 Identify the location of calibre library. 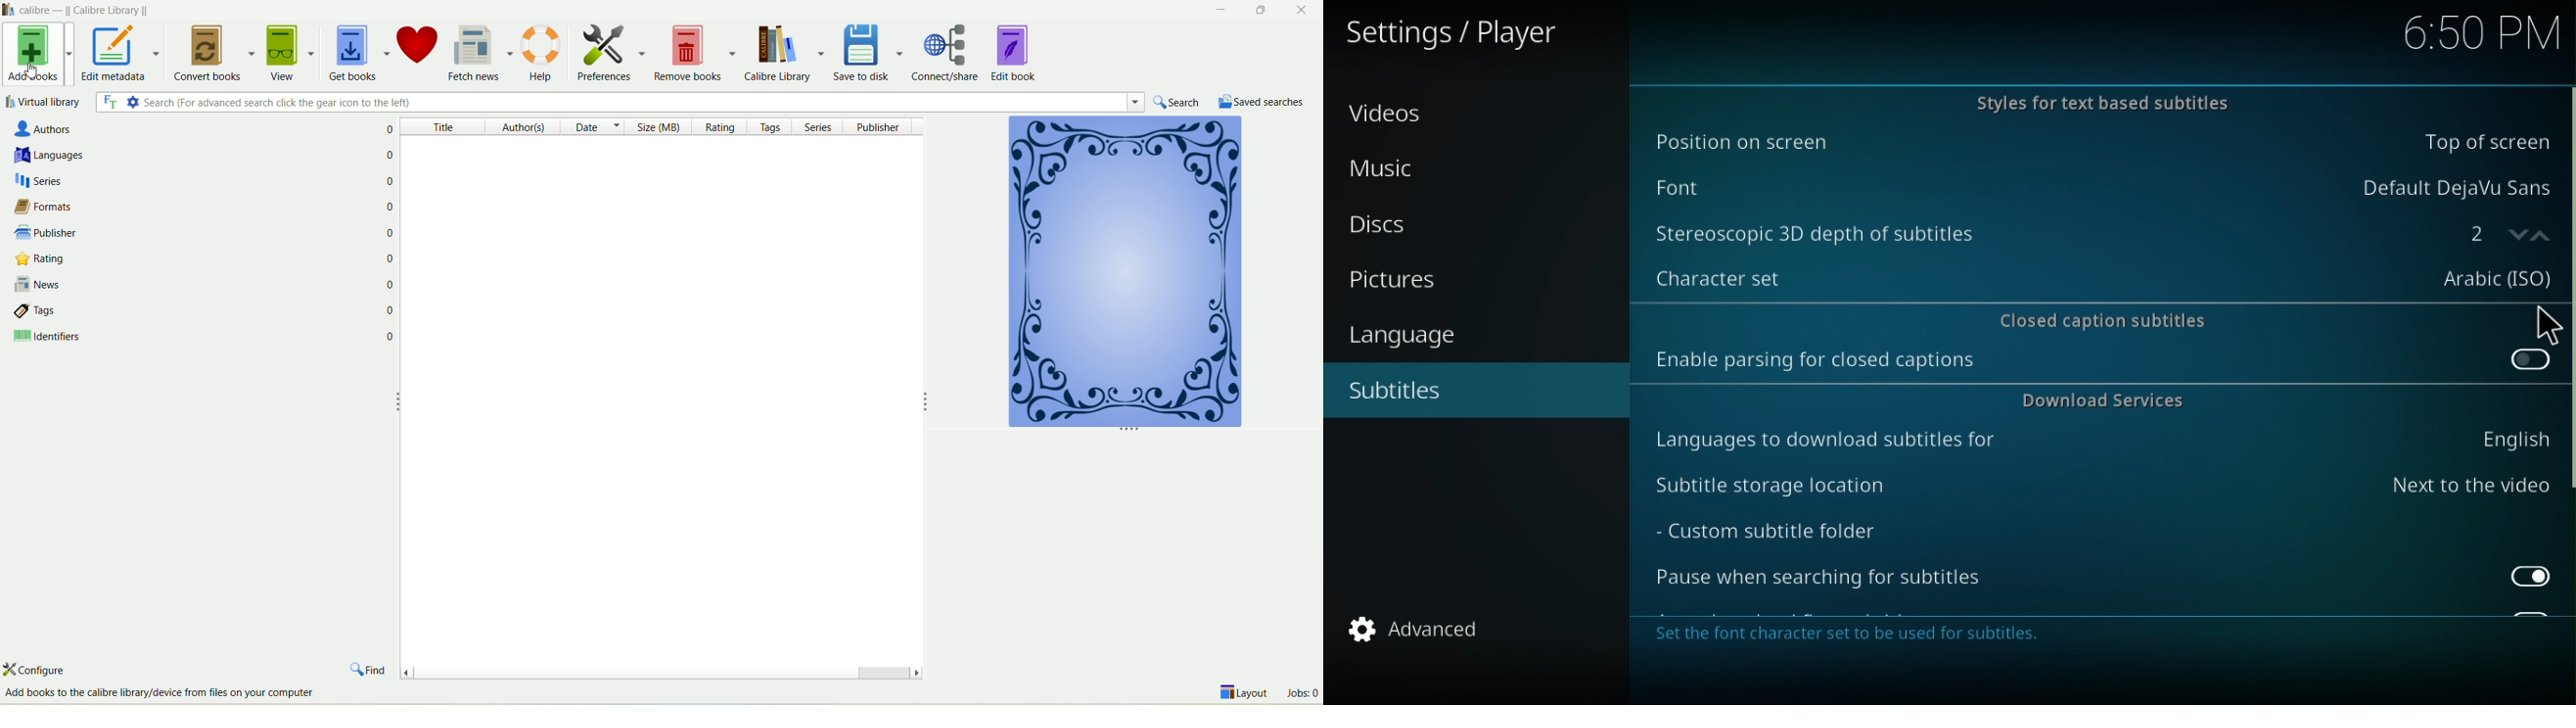
(788, 54).